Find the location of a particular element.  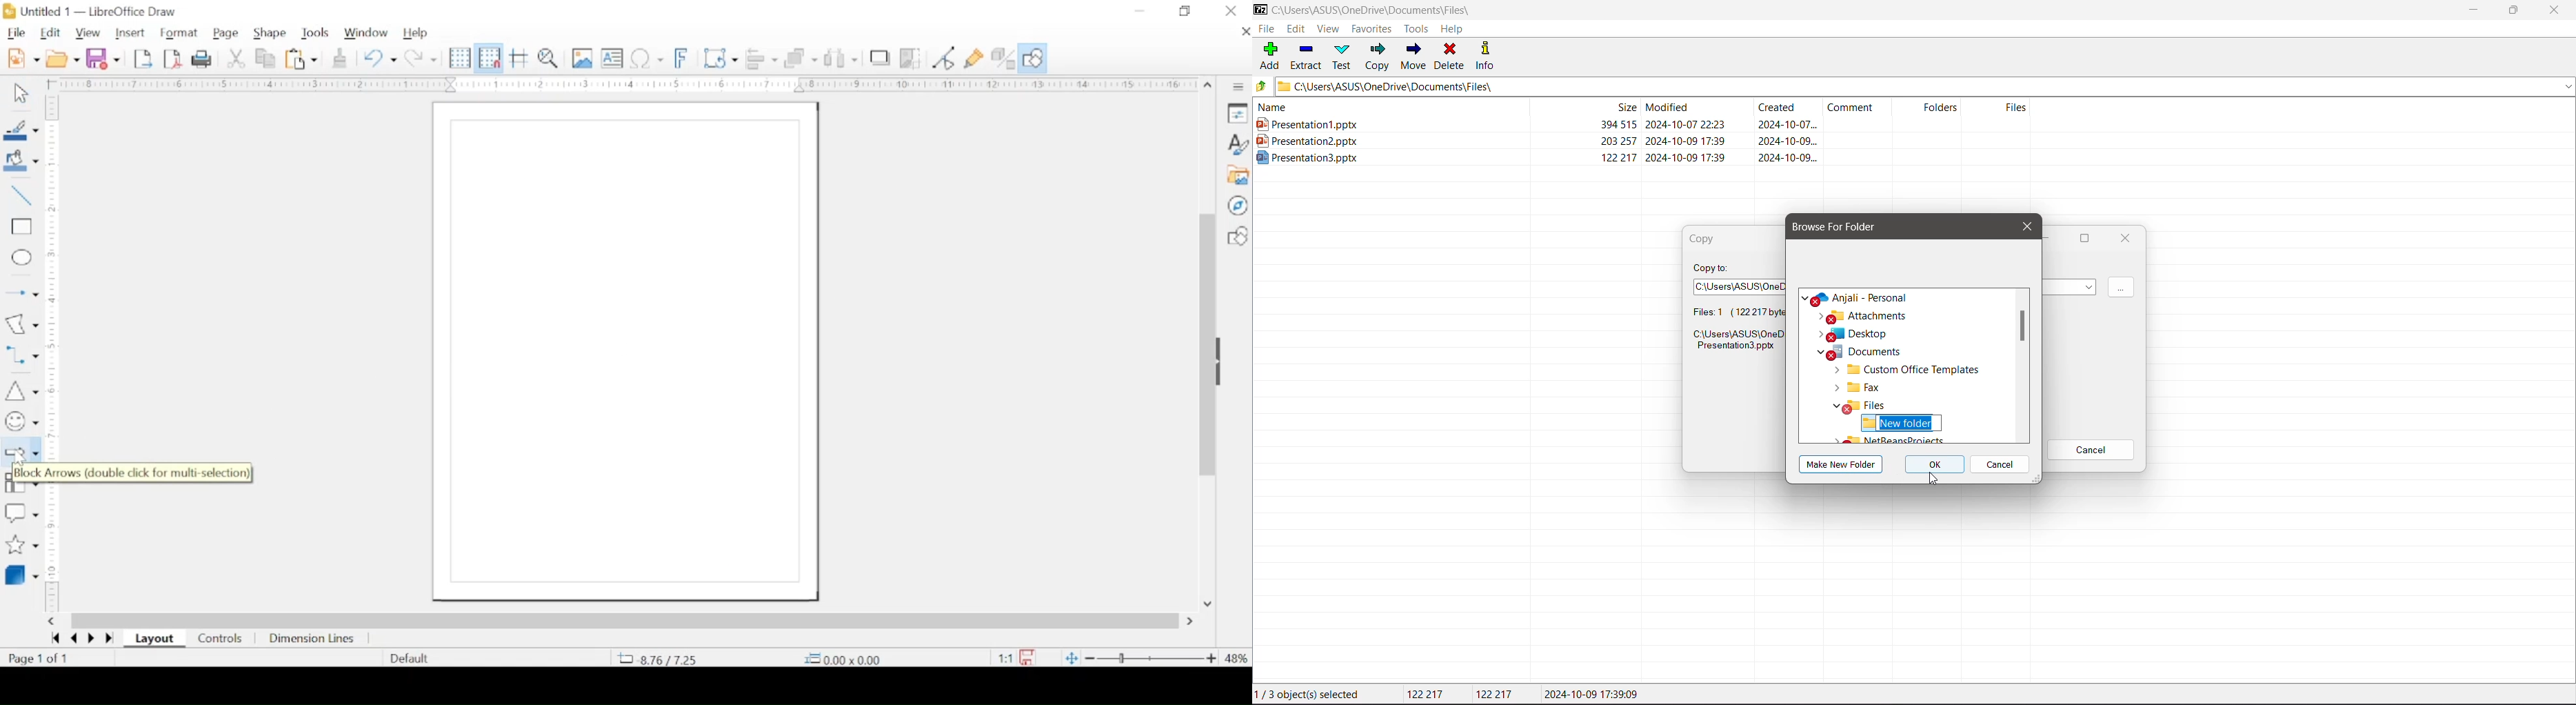

crop image is located at coordinates (912, 57).